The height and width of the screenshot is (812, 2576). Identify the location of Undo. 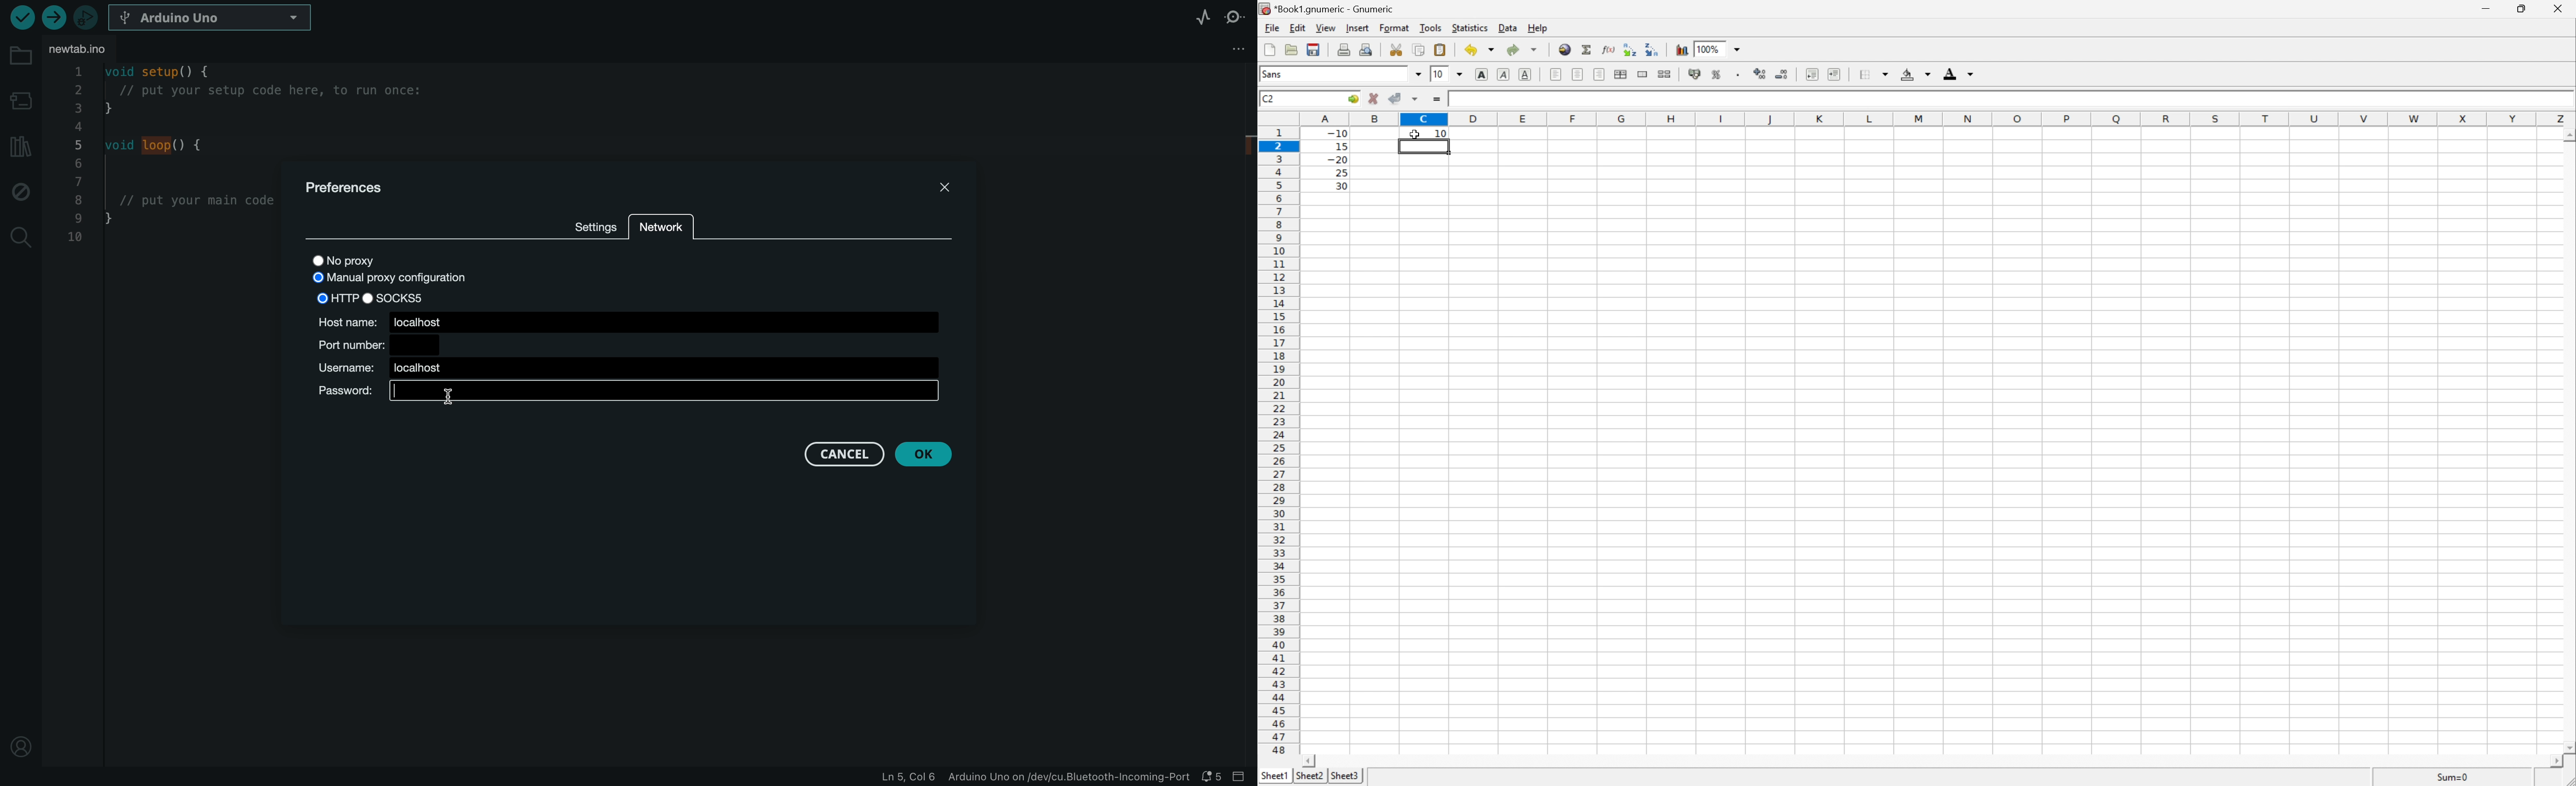
(1481, 49).